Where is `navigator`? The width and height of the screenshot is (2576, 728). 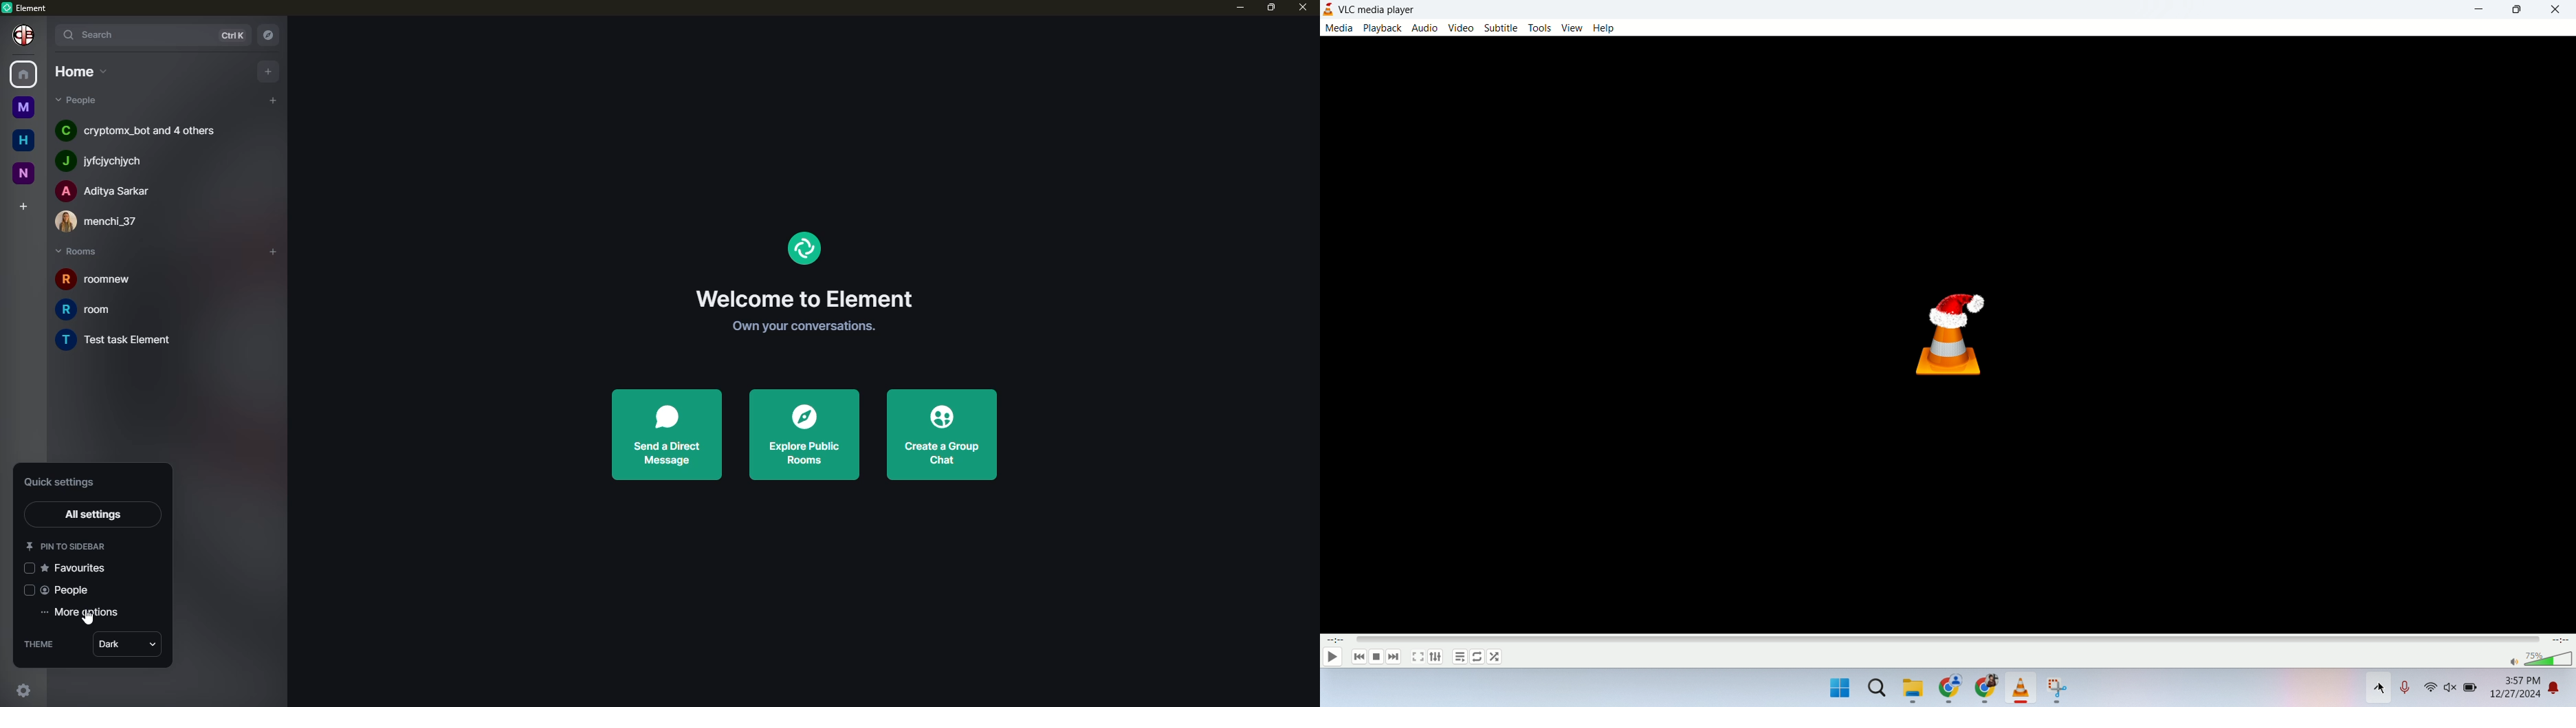
navigator is located at coordinates (271, 34).